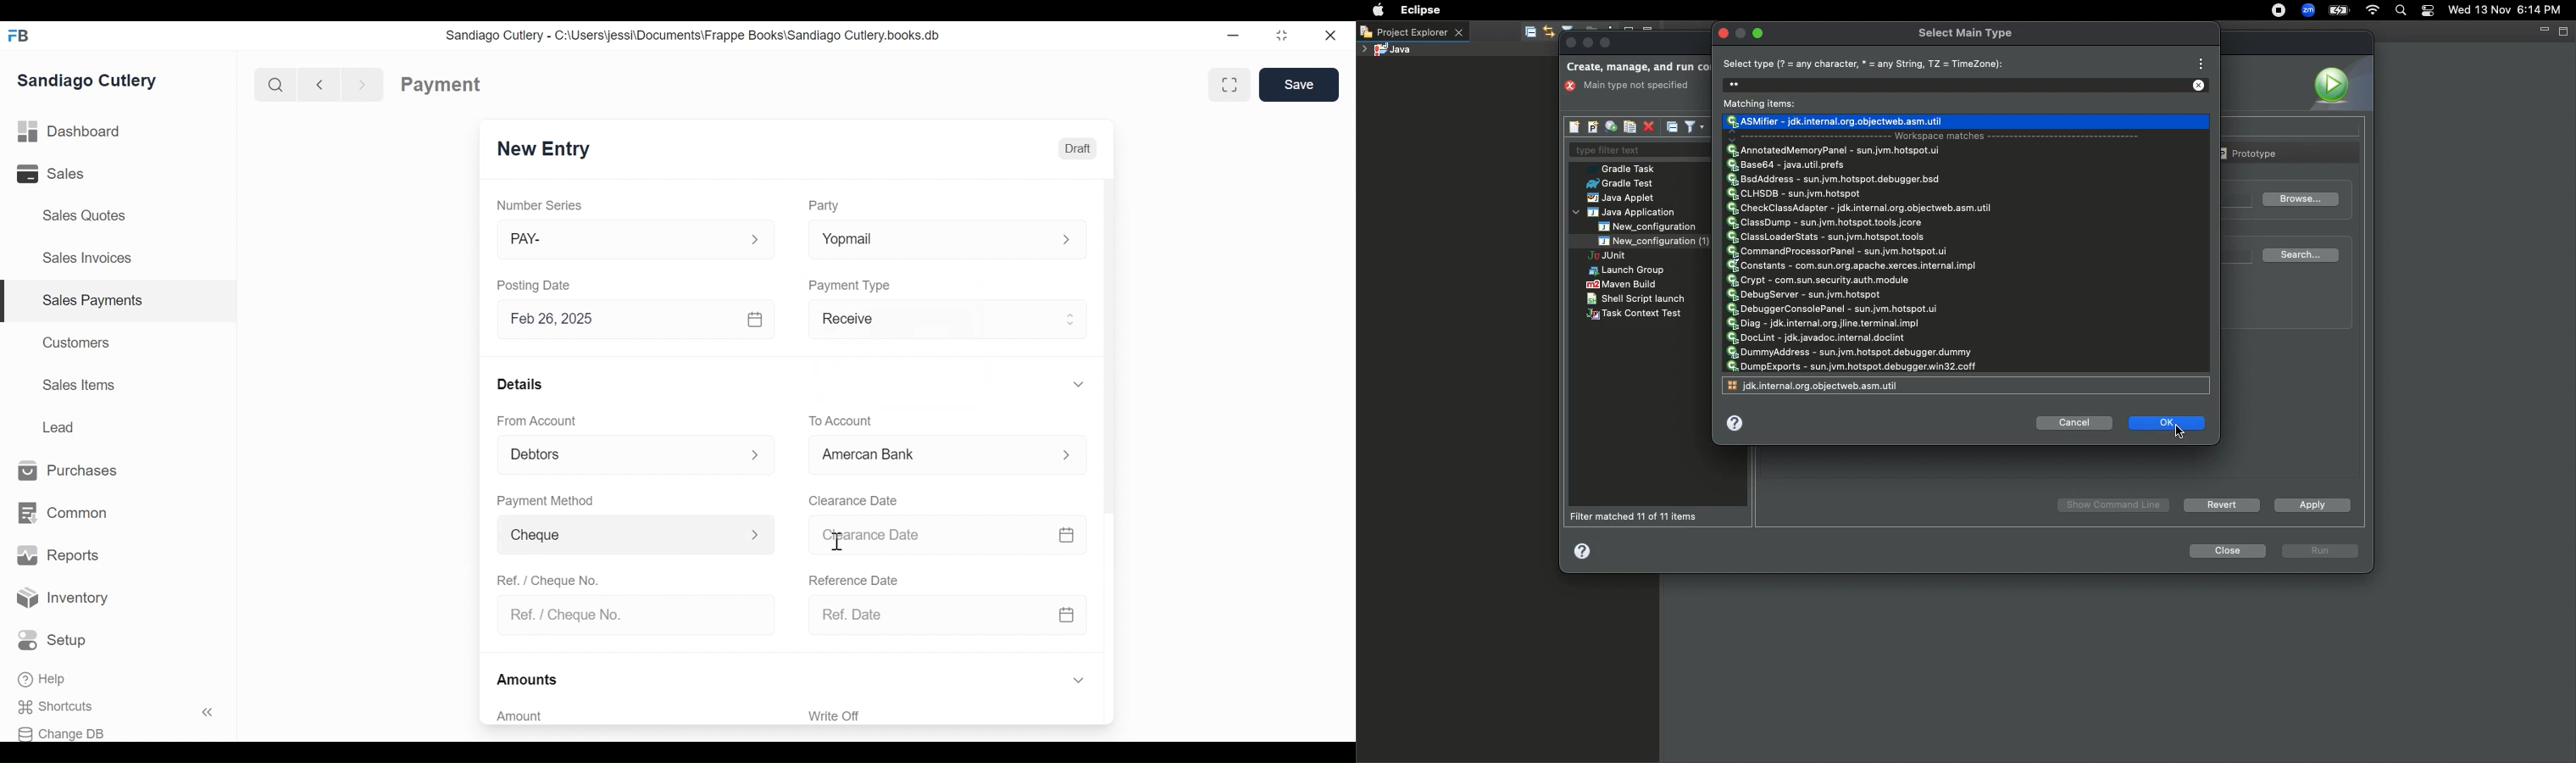 Image resolution: width=2576 pixels, height=784 pixels. Describe the element at coordinates (1233, 37) in the screenshot. I see `Minimize` at that location.